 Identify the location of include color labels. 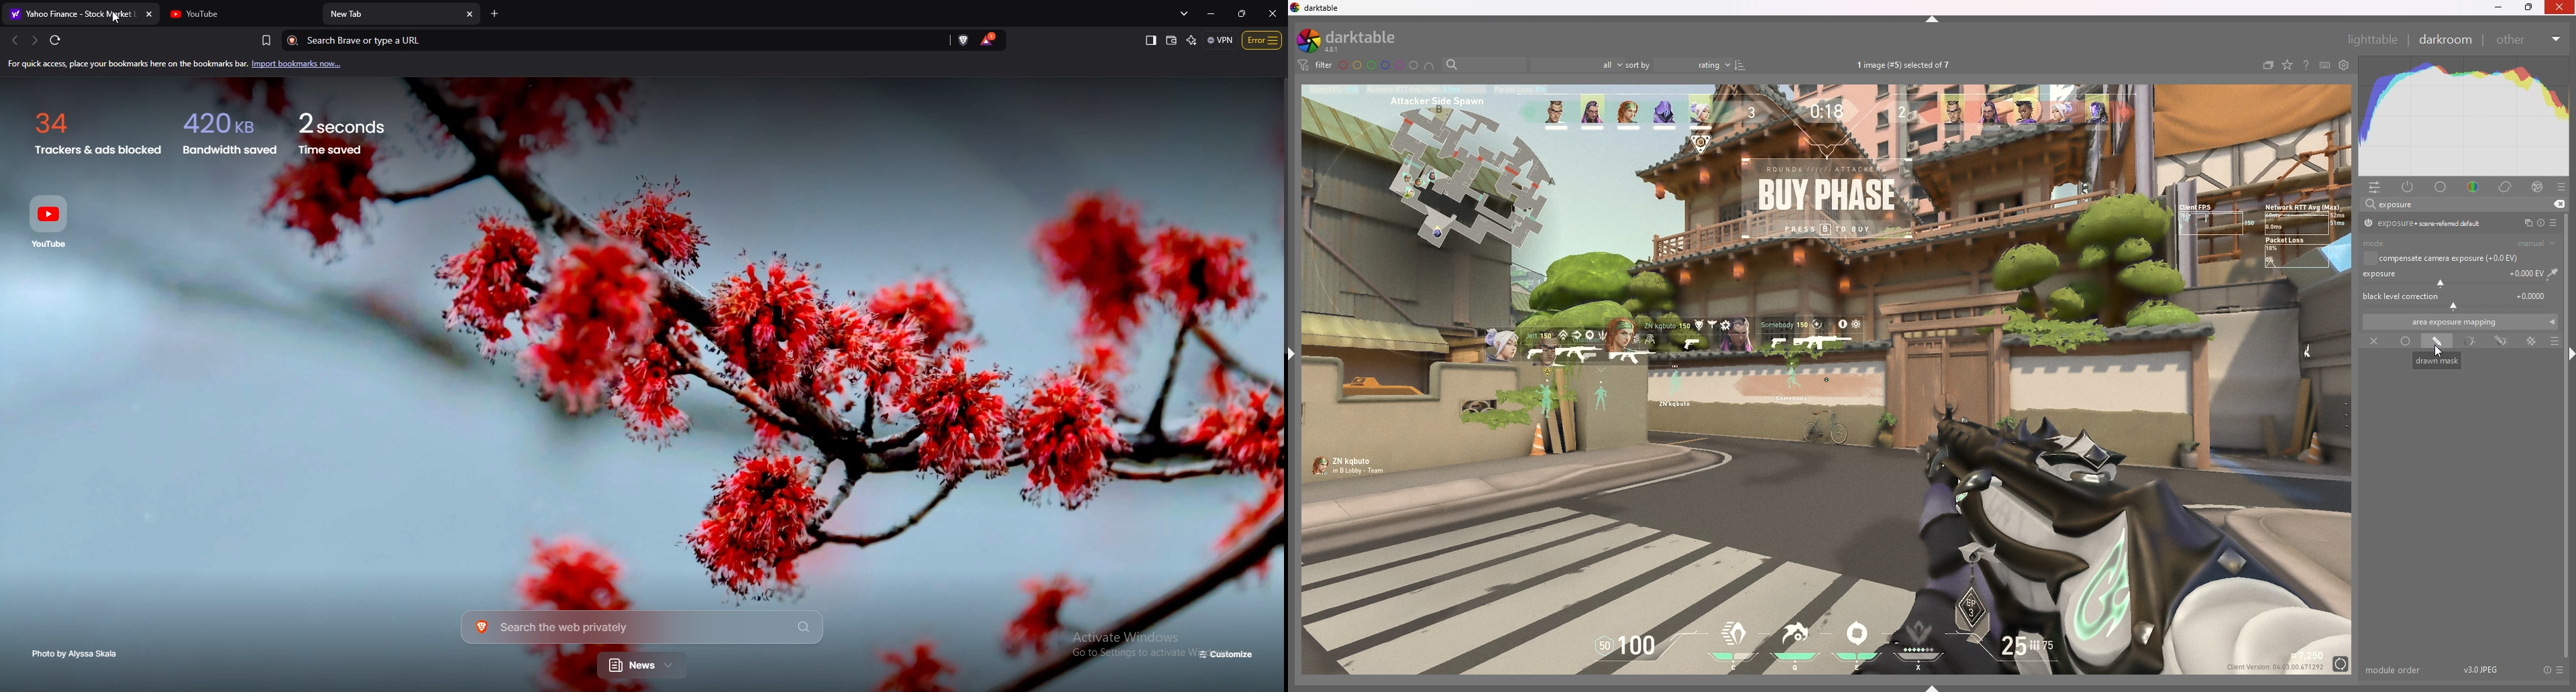
(1431, 66).